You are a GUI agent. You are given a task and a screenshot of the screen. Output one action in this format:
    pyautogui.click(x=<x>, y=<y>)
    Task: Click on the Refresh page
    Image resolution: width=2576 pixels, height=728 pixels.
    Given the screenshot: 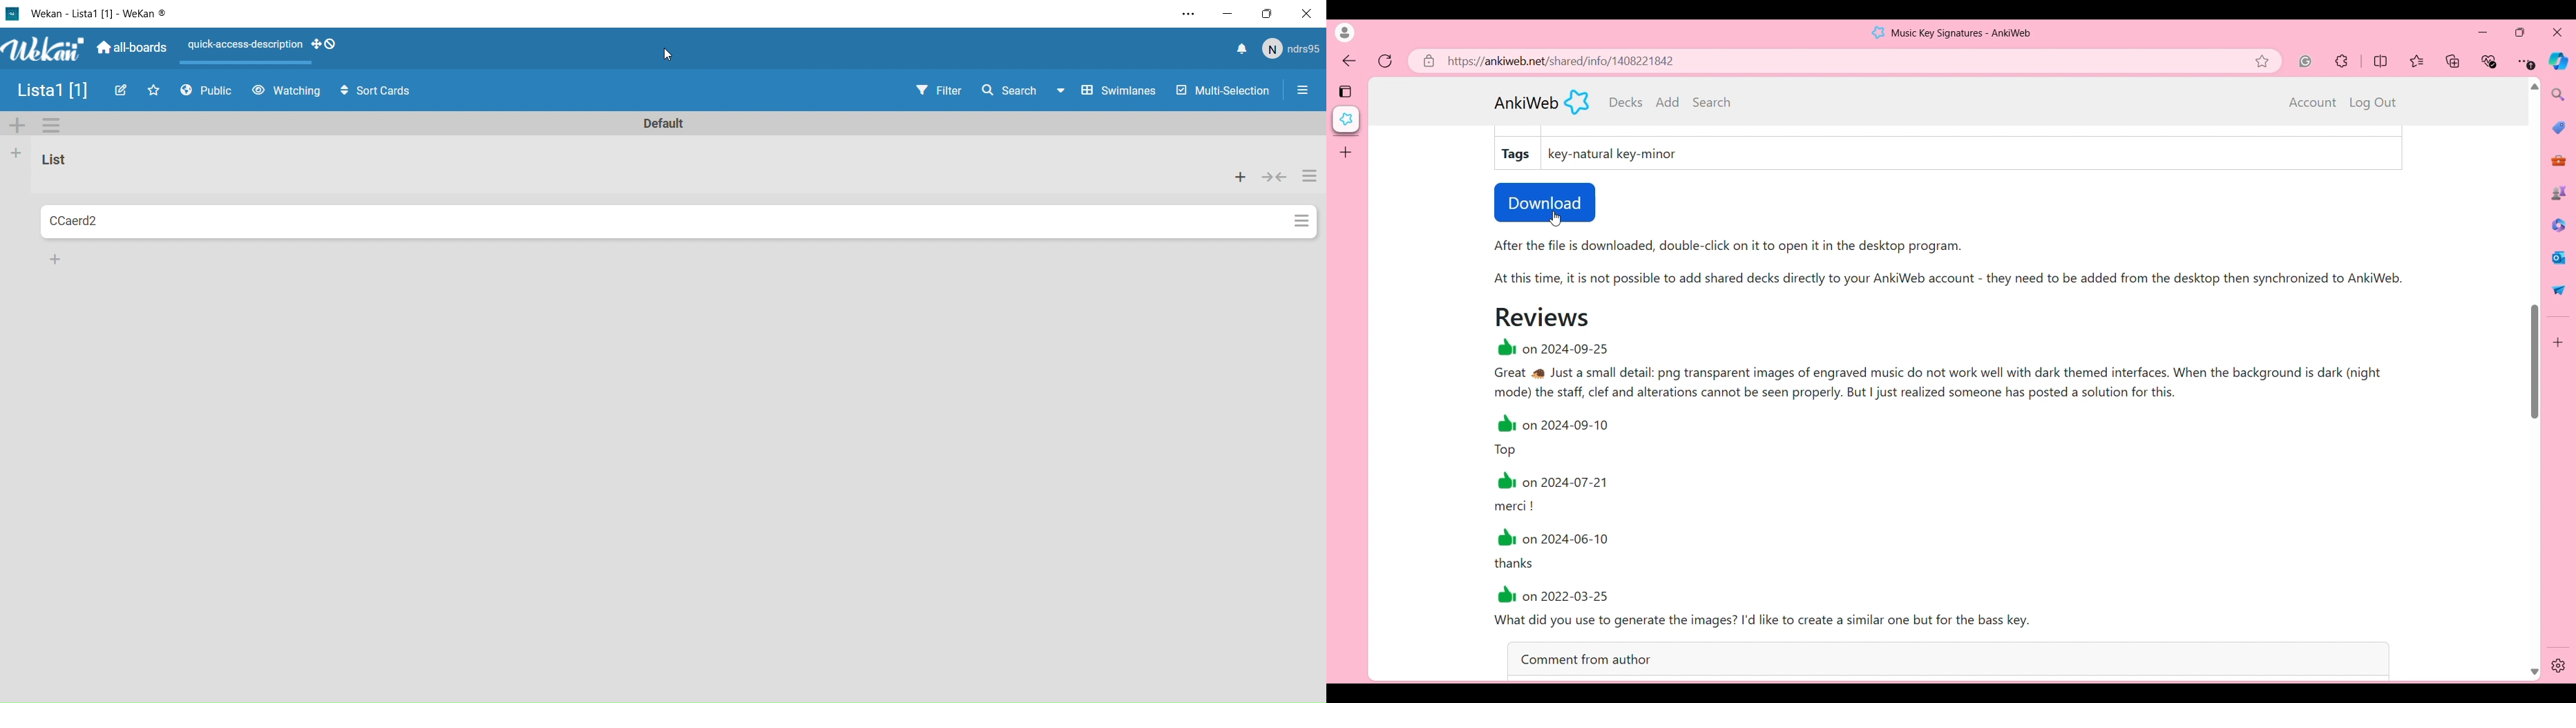 What is the action you would take?
    pyautogui.click(x=1386, y=61)
    